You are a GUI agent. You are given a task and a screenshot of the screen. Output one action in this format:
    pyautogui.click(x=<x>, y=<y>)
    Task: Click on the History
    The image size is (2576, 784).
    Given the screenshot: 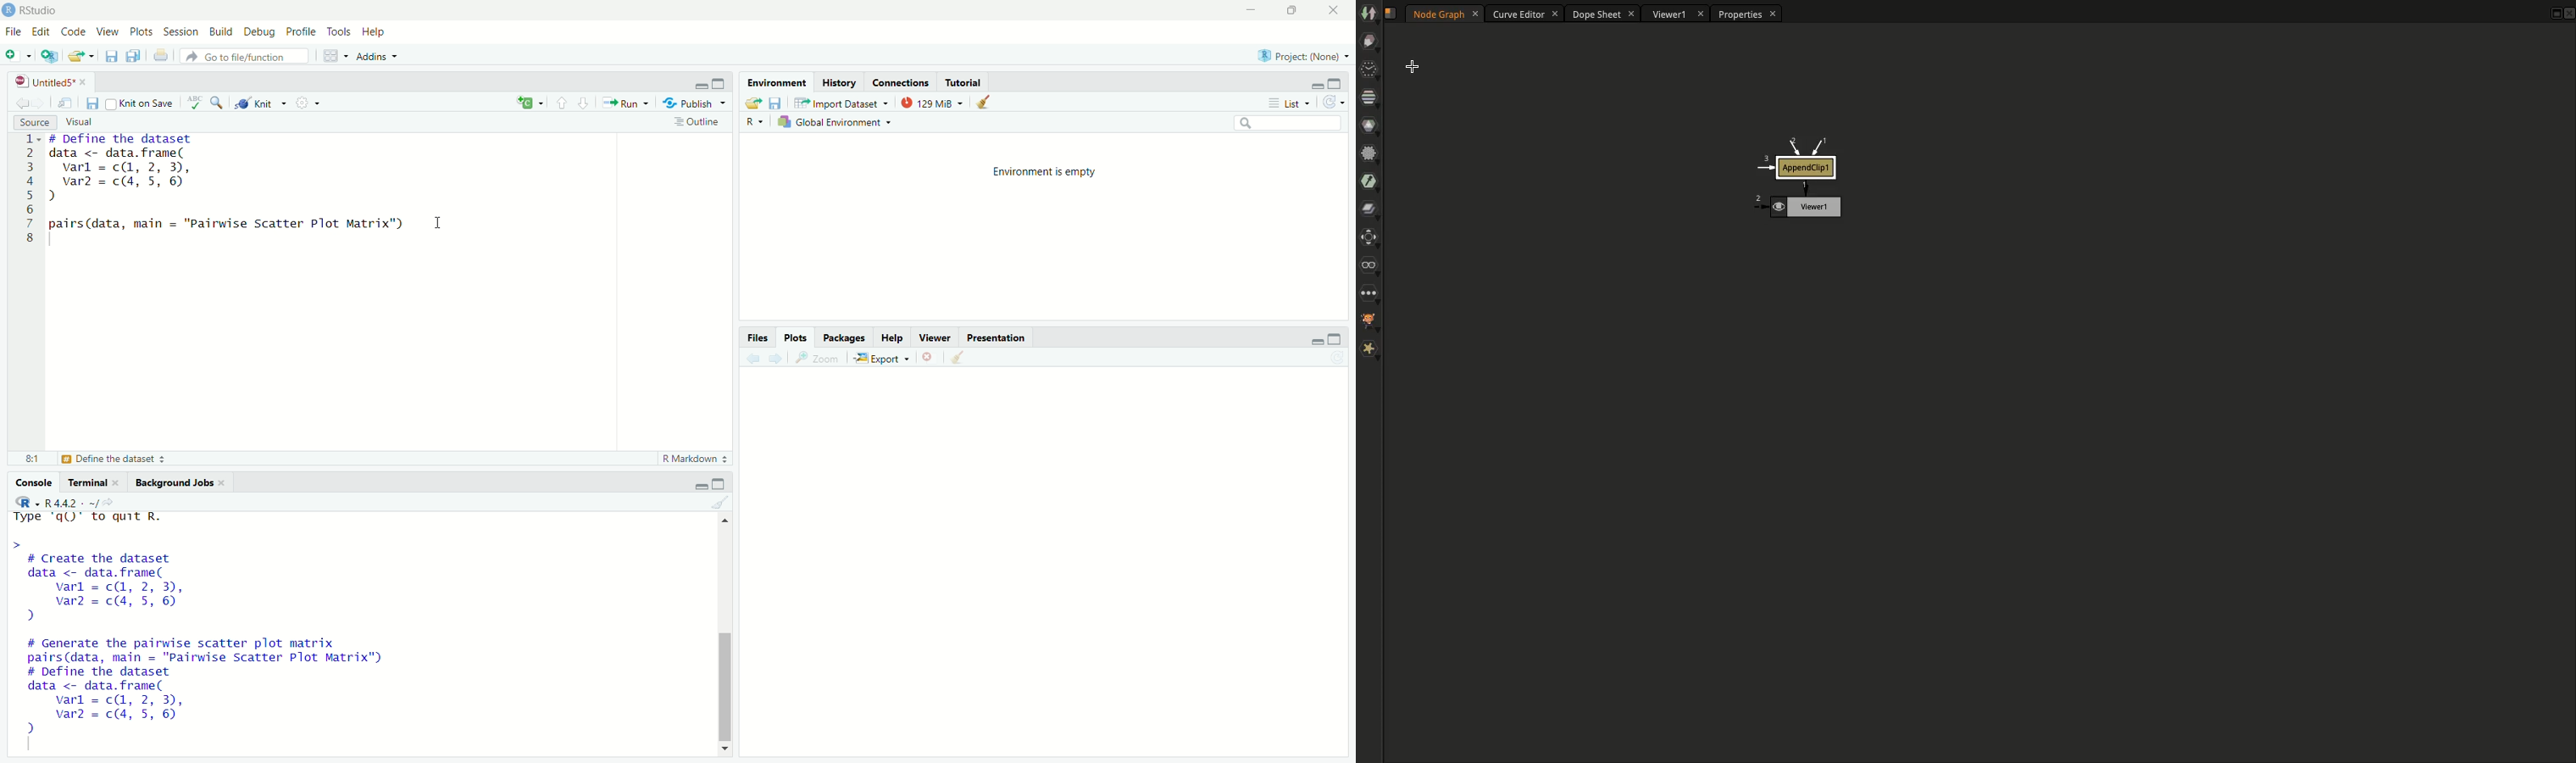 What is the action you would take?
    pyautogui.click(x=839, y=82)
    